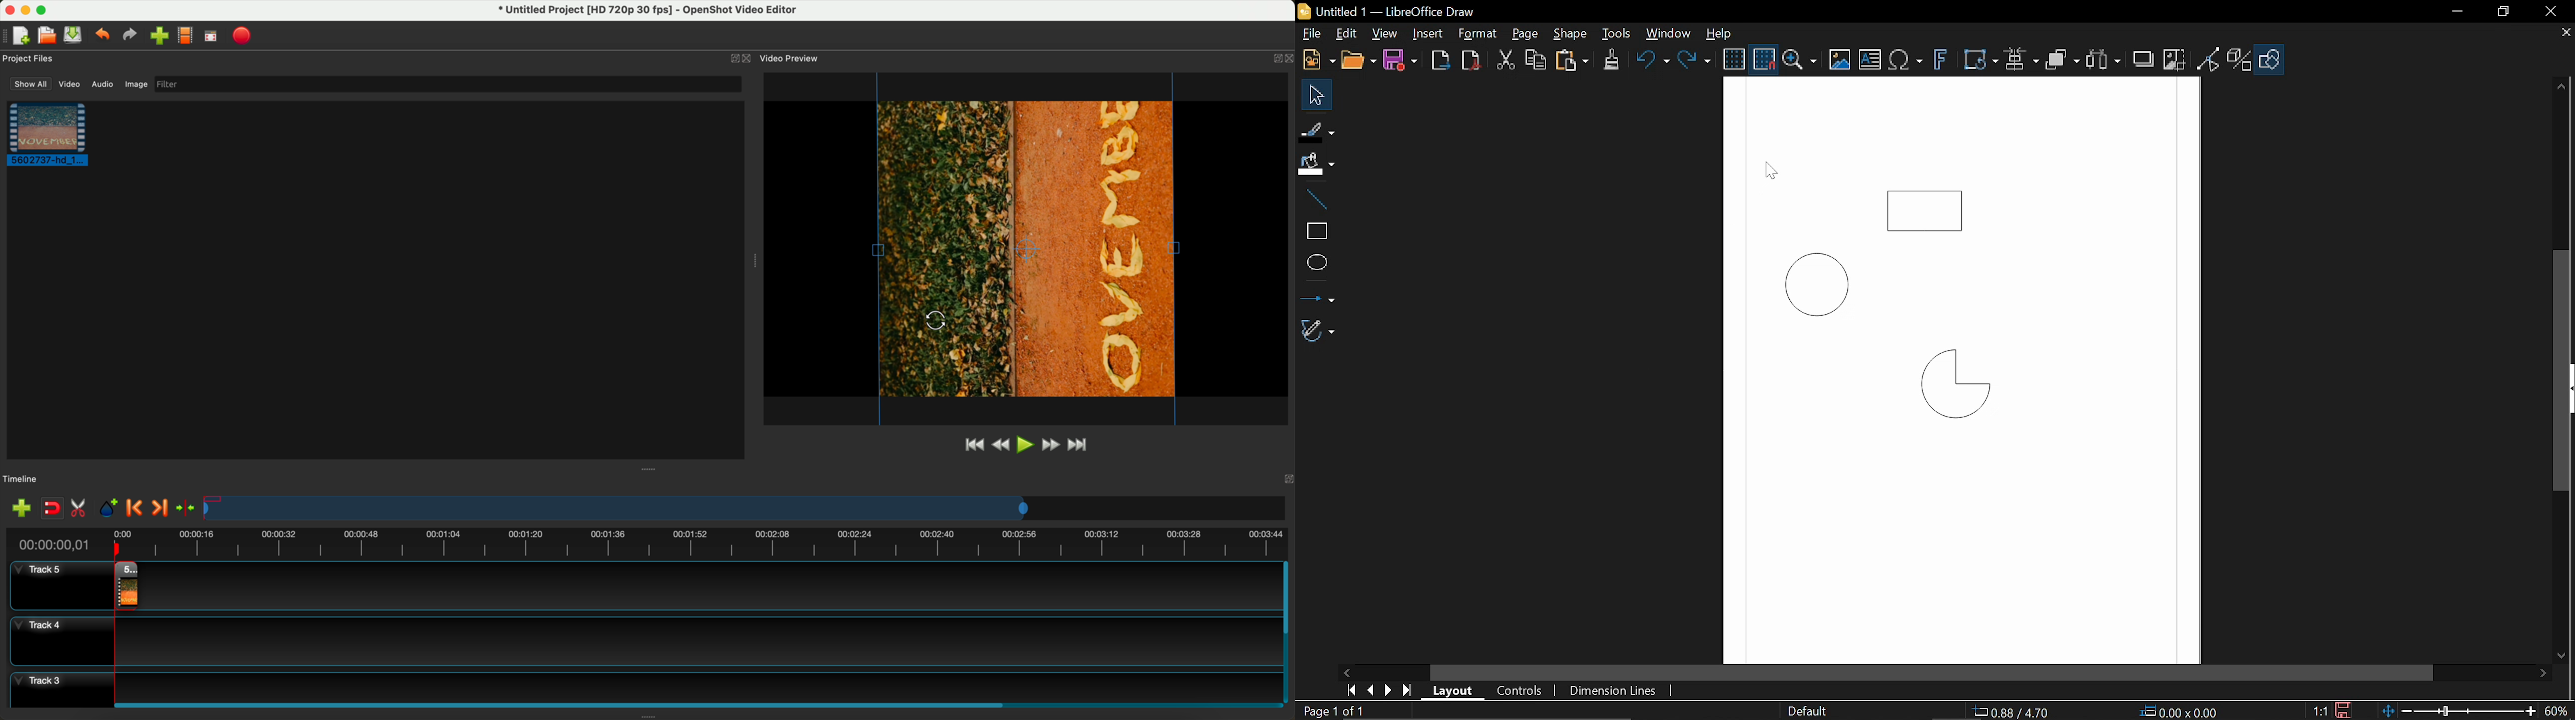 The height and width of the screenshot is (728, 2576). Describe the element at coordinates (2173, 60) in the screenshot. I see `Crop` at that location.